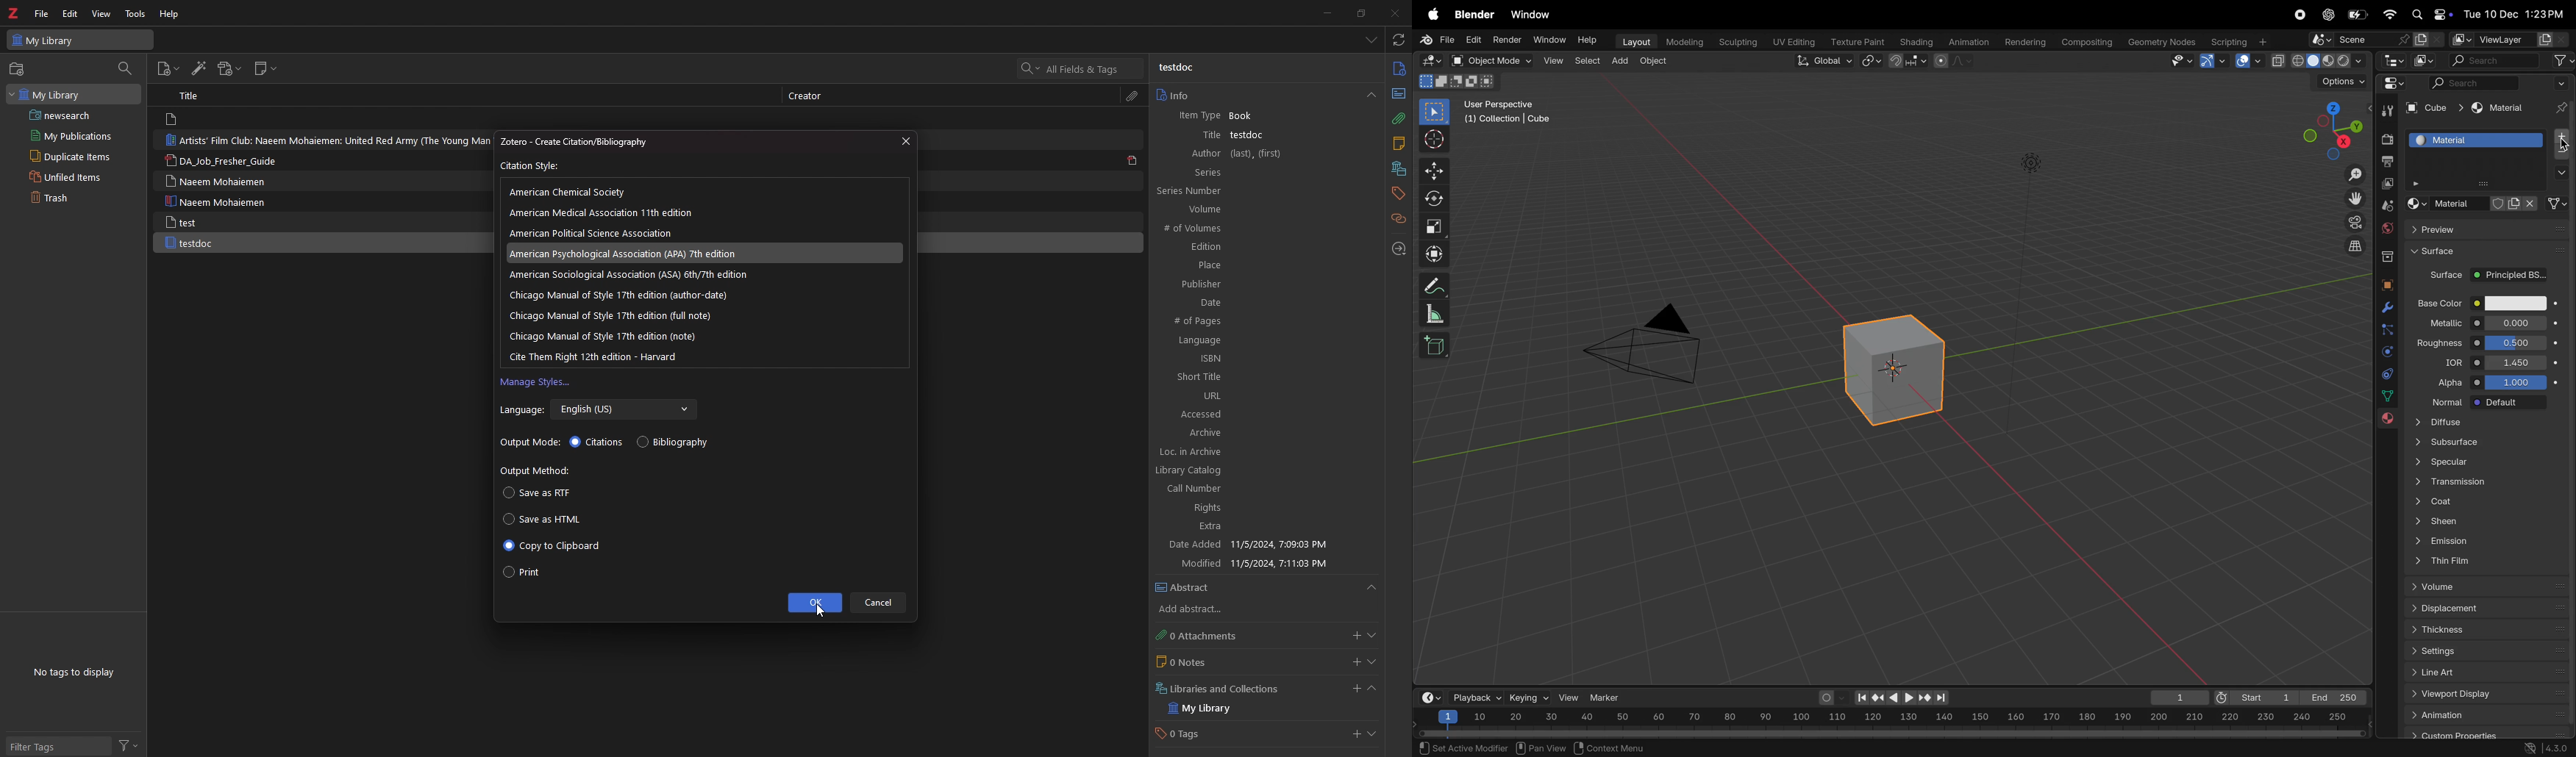 The height and width of the screenshot is (784, 2576). Describe the element at coordinates (1132, 96) in the screenshot. I see `attachment` at that location.